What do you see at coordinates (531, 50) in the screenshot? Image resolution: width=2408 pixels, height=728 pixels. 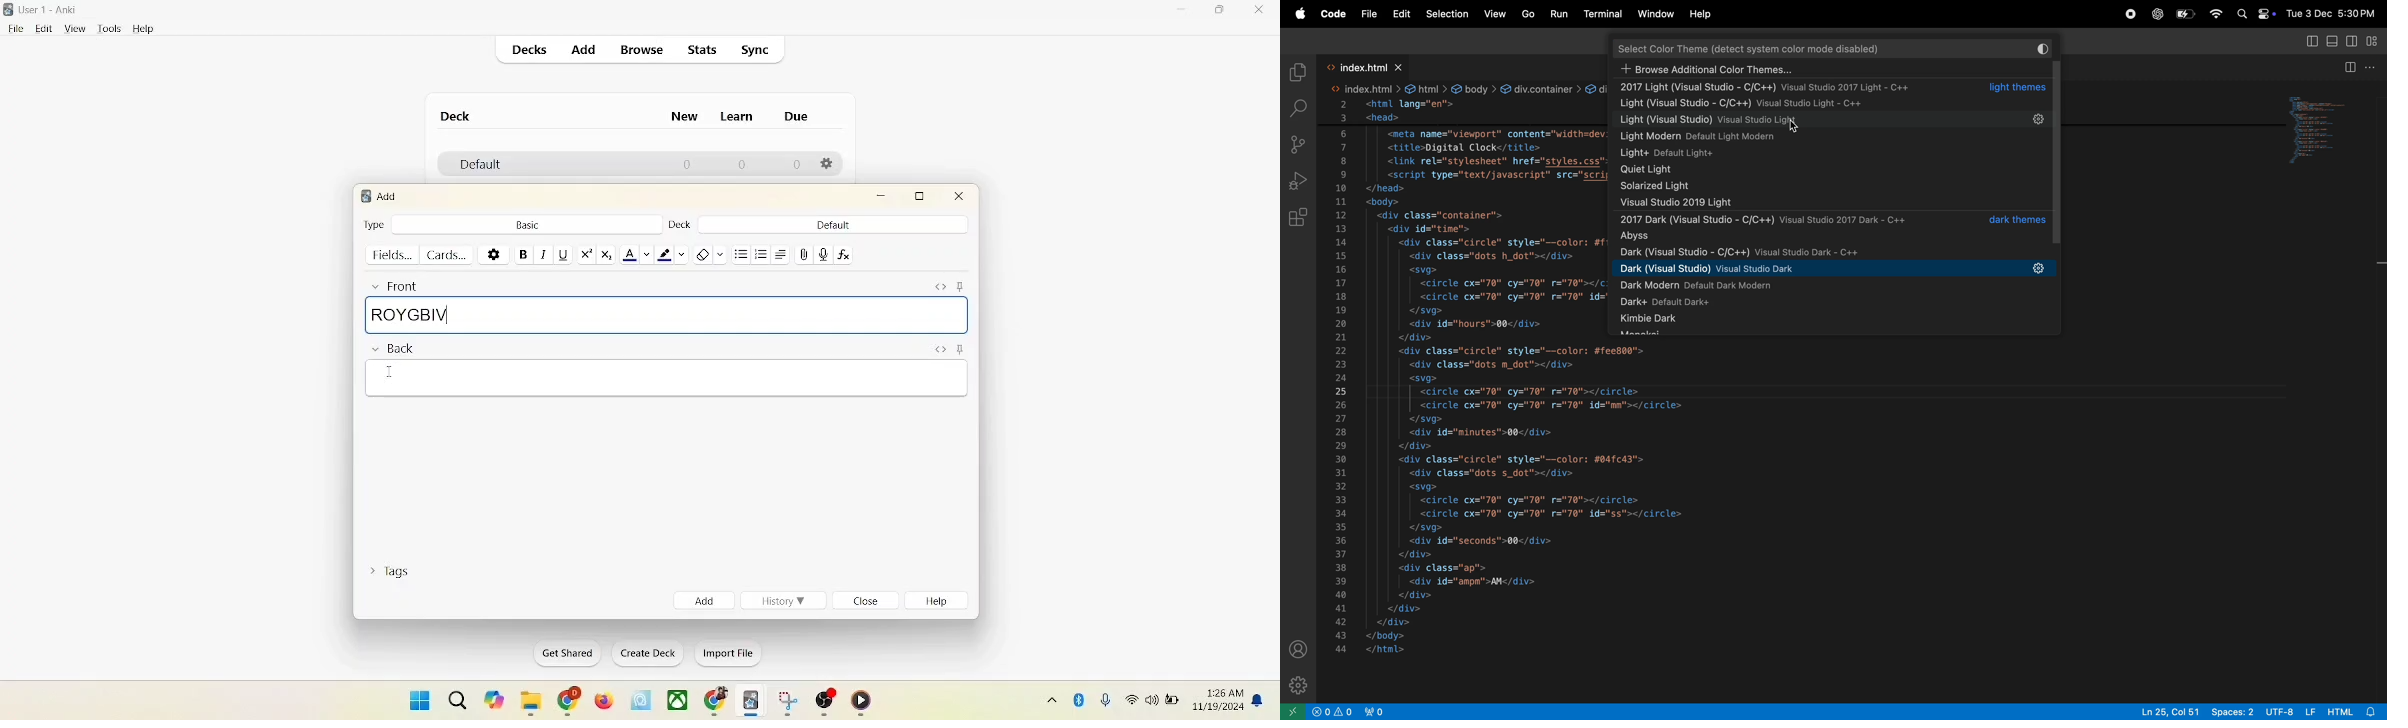 I see `decks` at bounding box center [531, 50].